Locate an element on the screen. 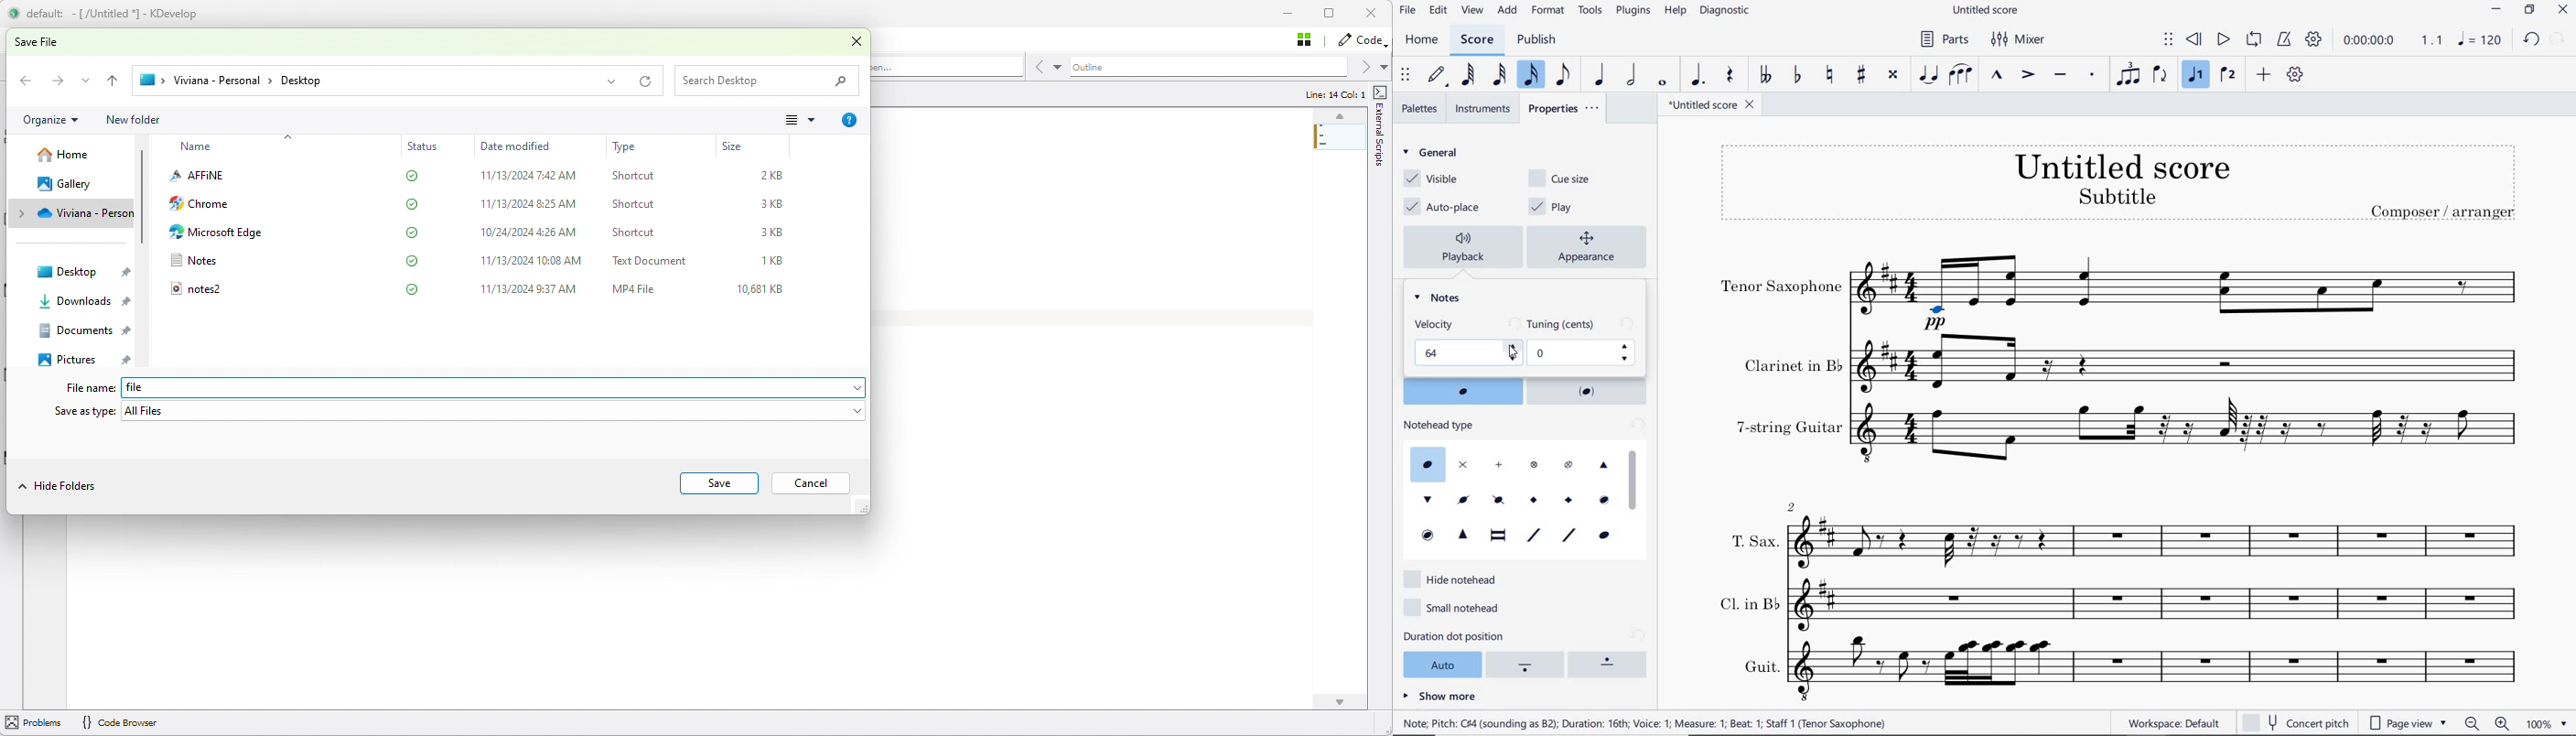 This screenshot has height=756, width=2576. DIAGNOSTIC is located at coordinates (1725, 11).